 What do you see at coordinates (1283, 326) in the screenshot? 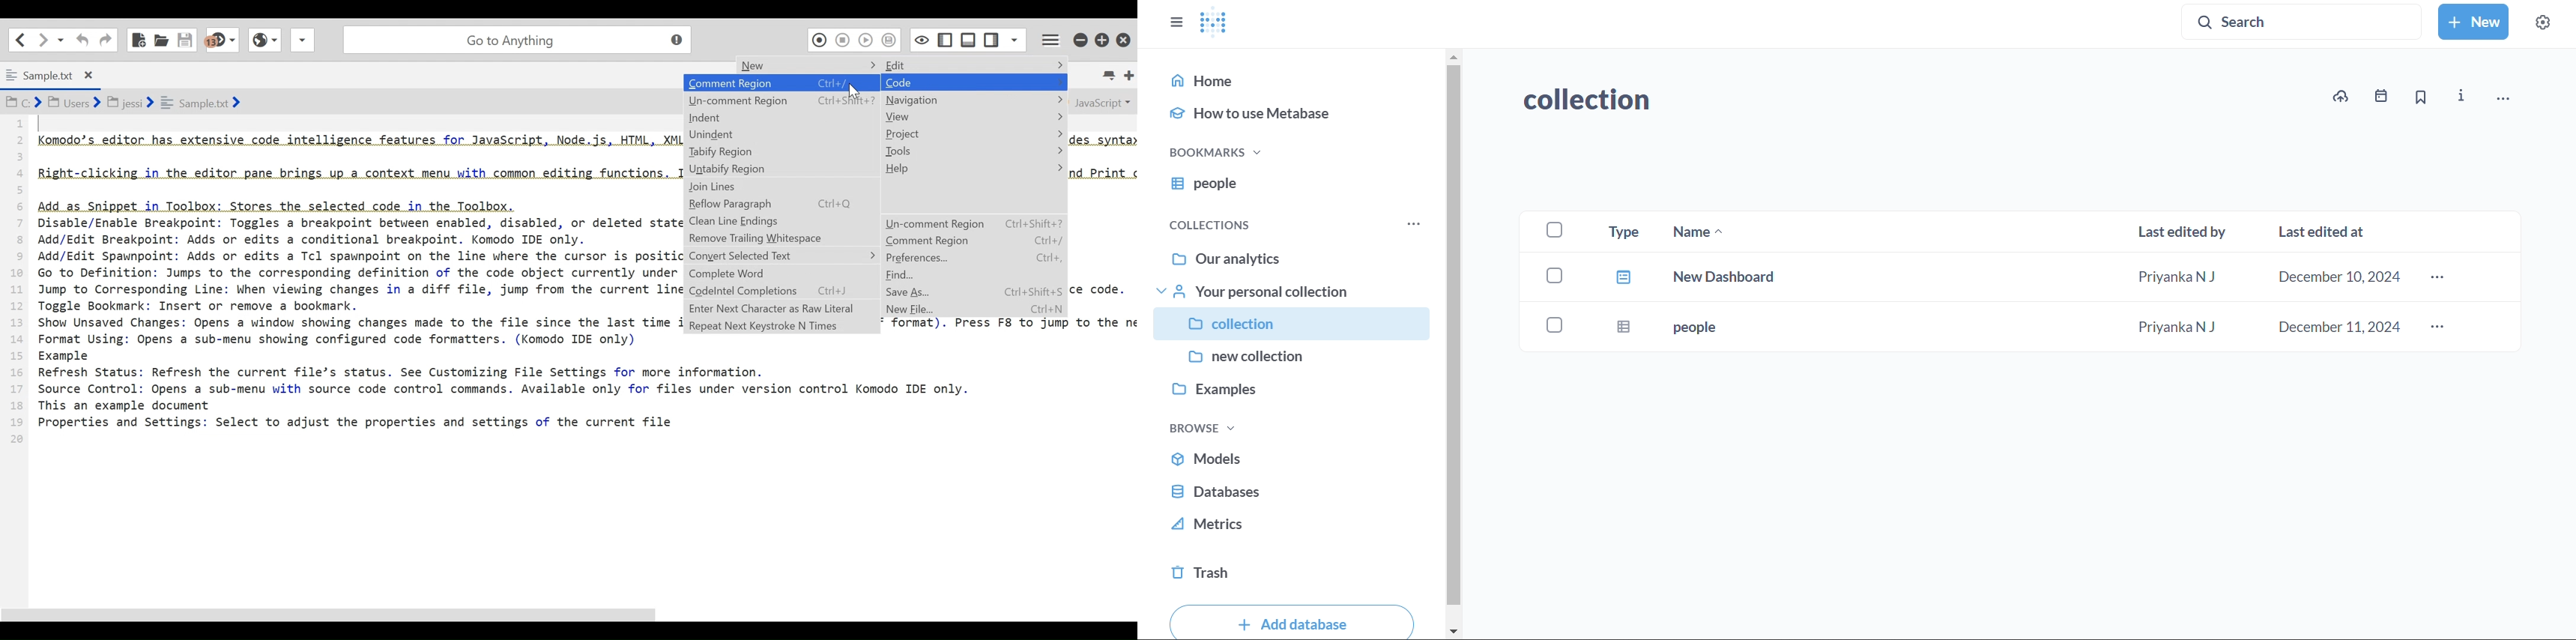
I see `collection` at bounding box center [1283, 326].